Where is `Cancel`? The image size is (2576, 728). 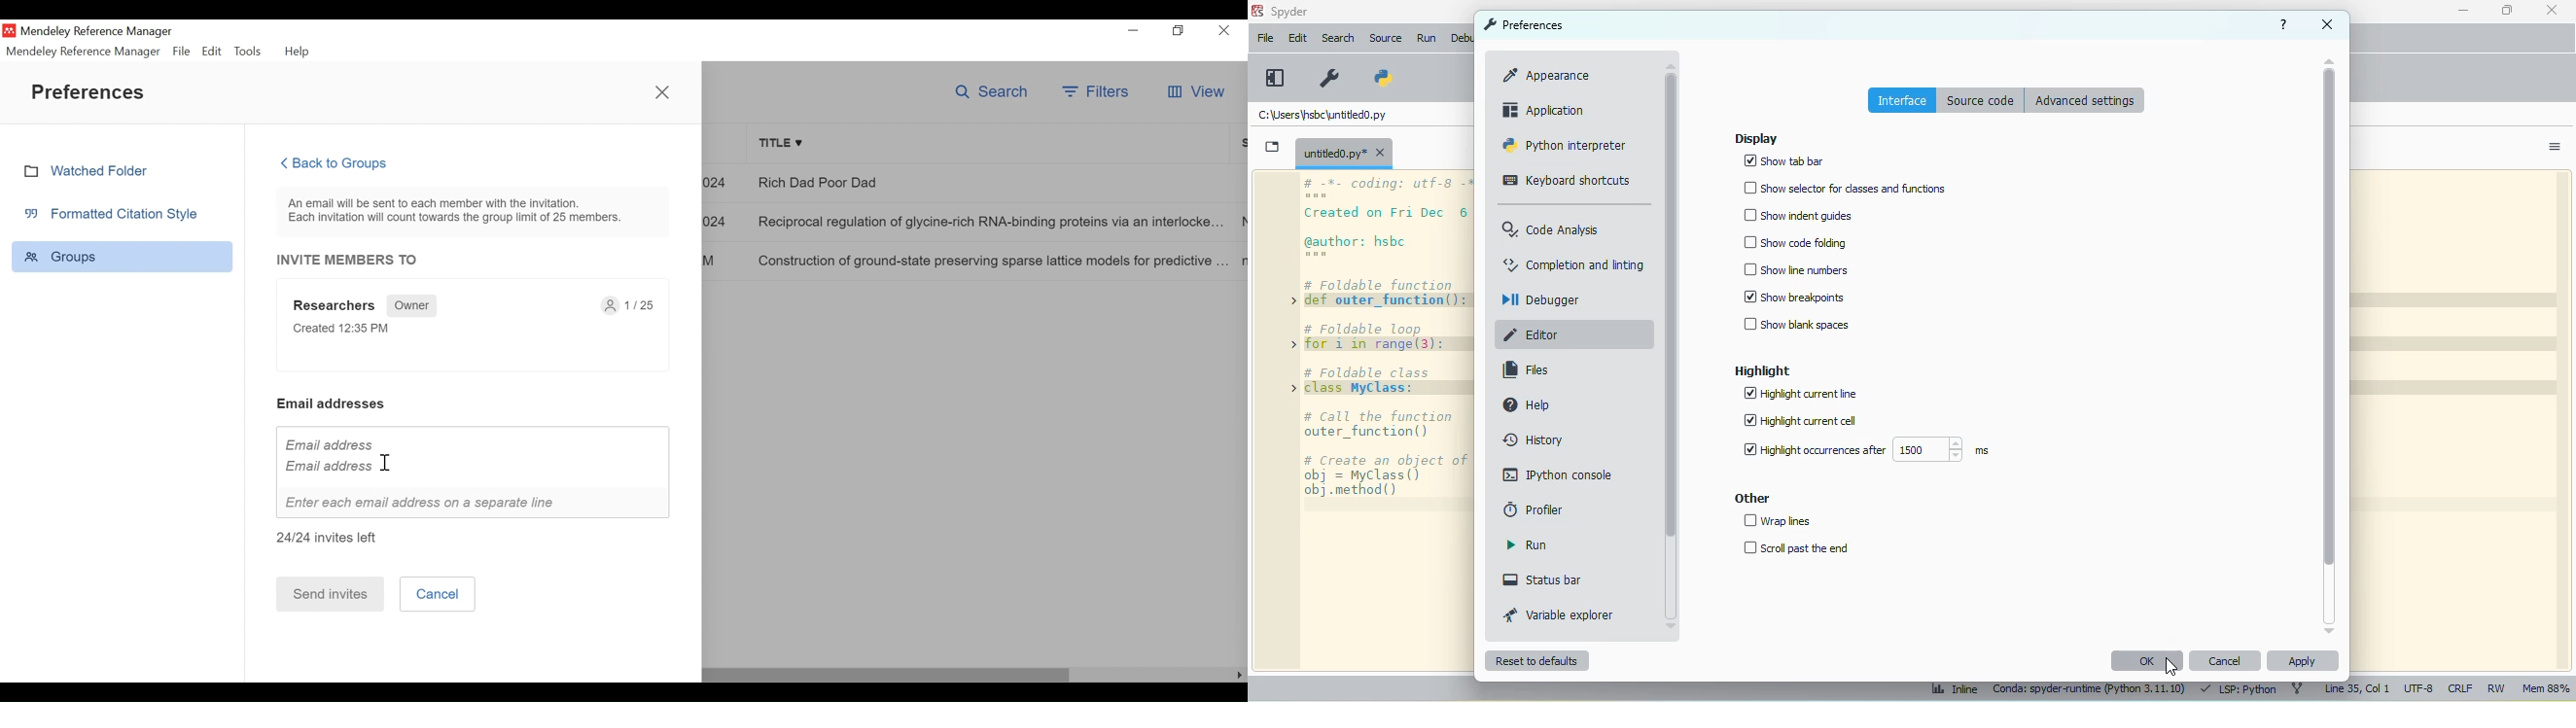 Cancel is located at coordinates (434, 594).